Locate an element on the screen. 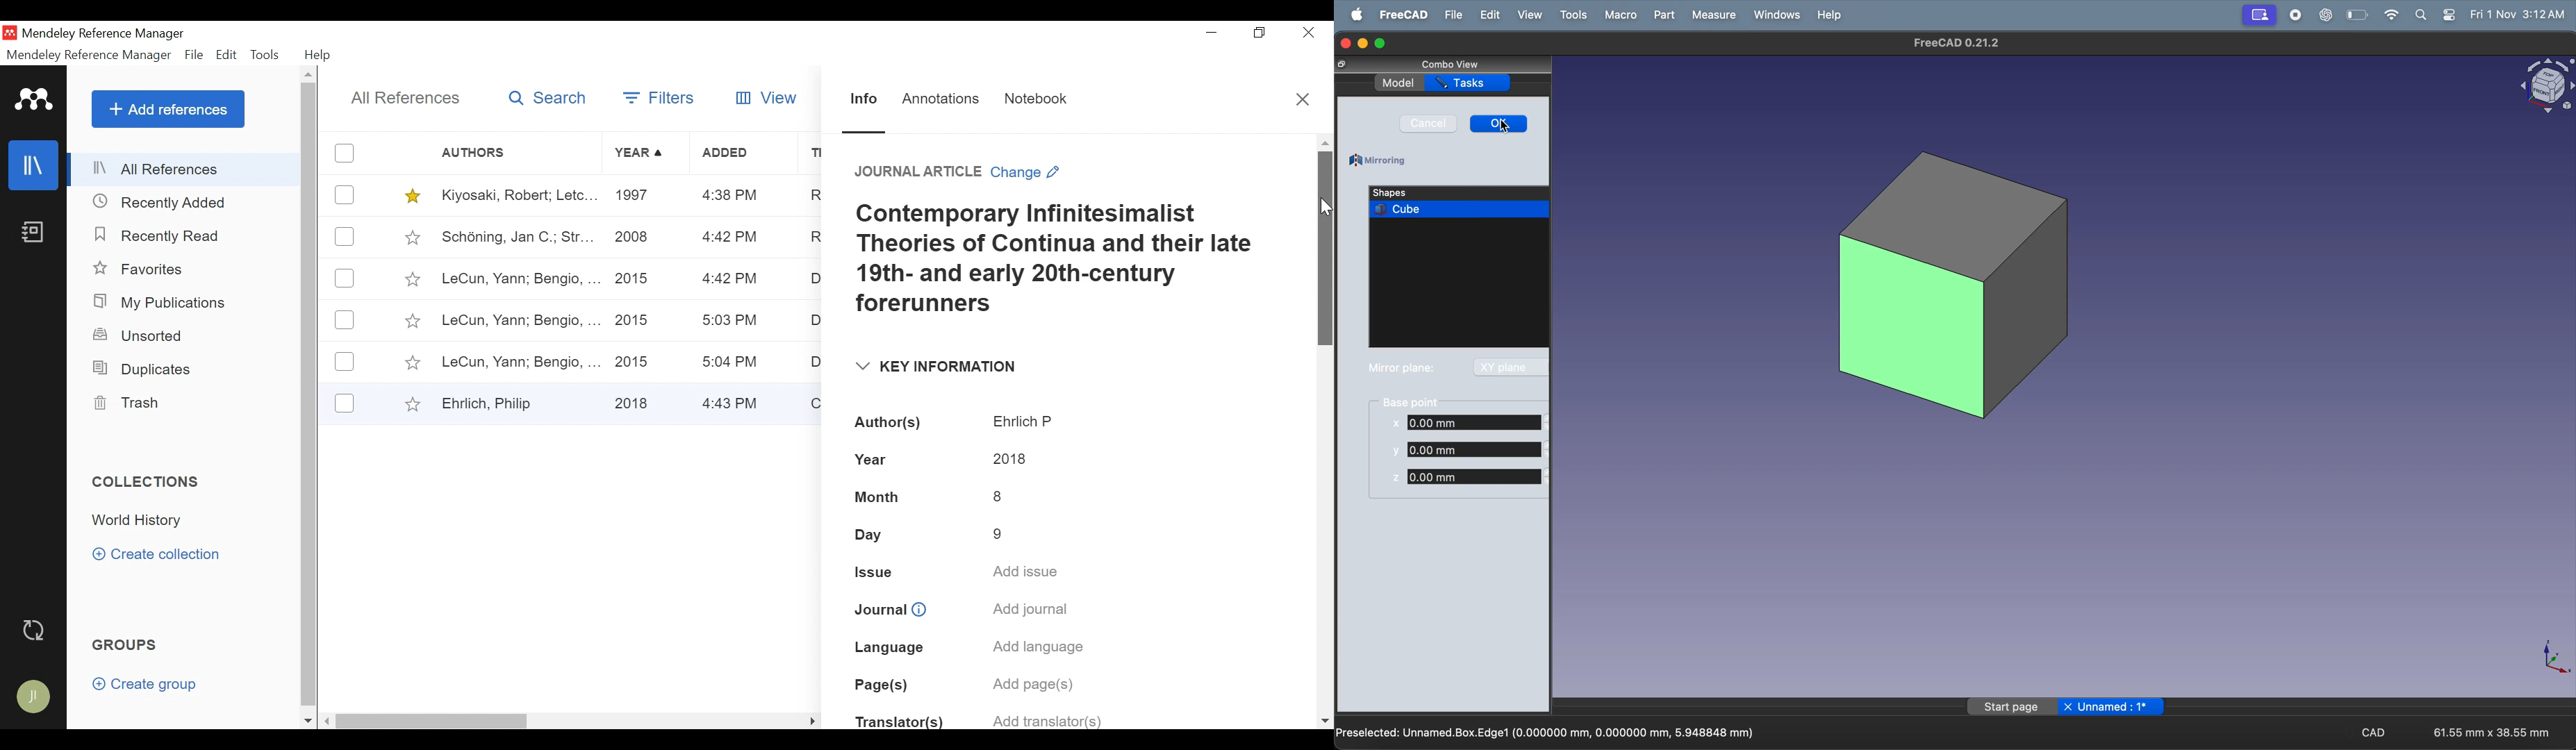 The height and width of the screenshot is (756, 2576). cancel is located at coordinates (1428, 124).